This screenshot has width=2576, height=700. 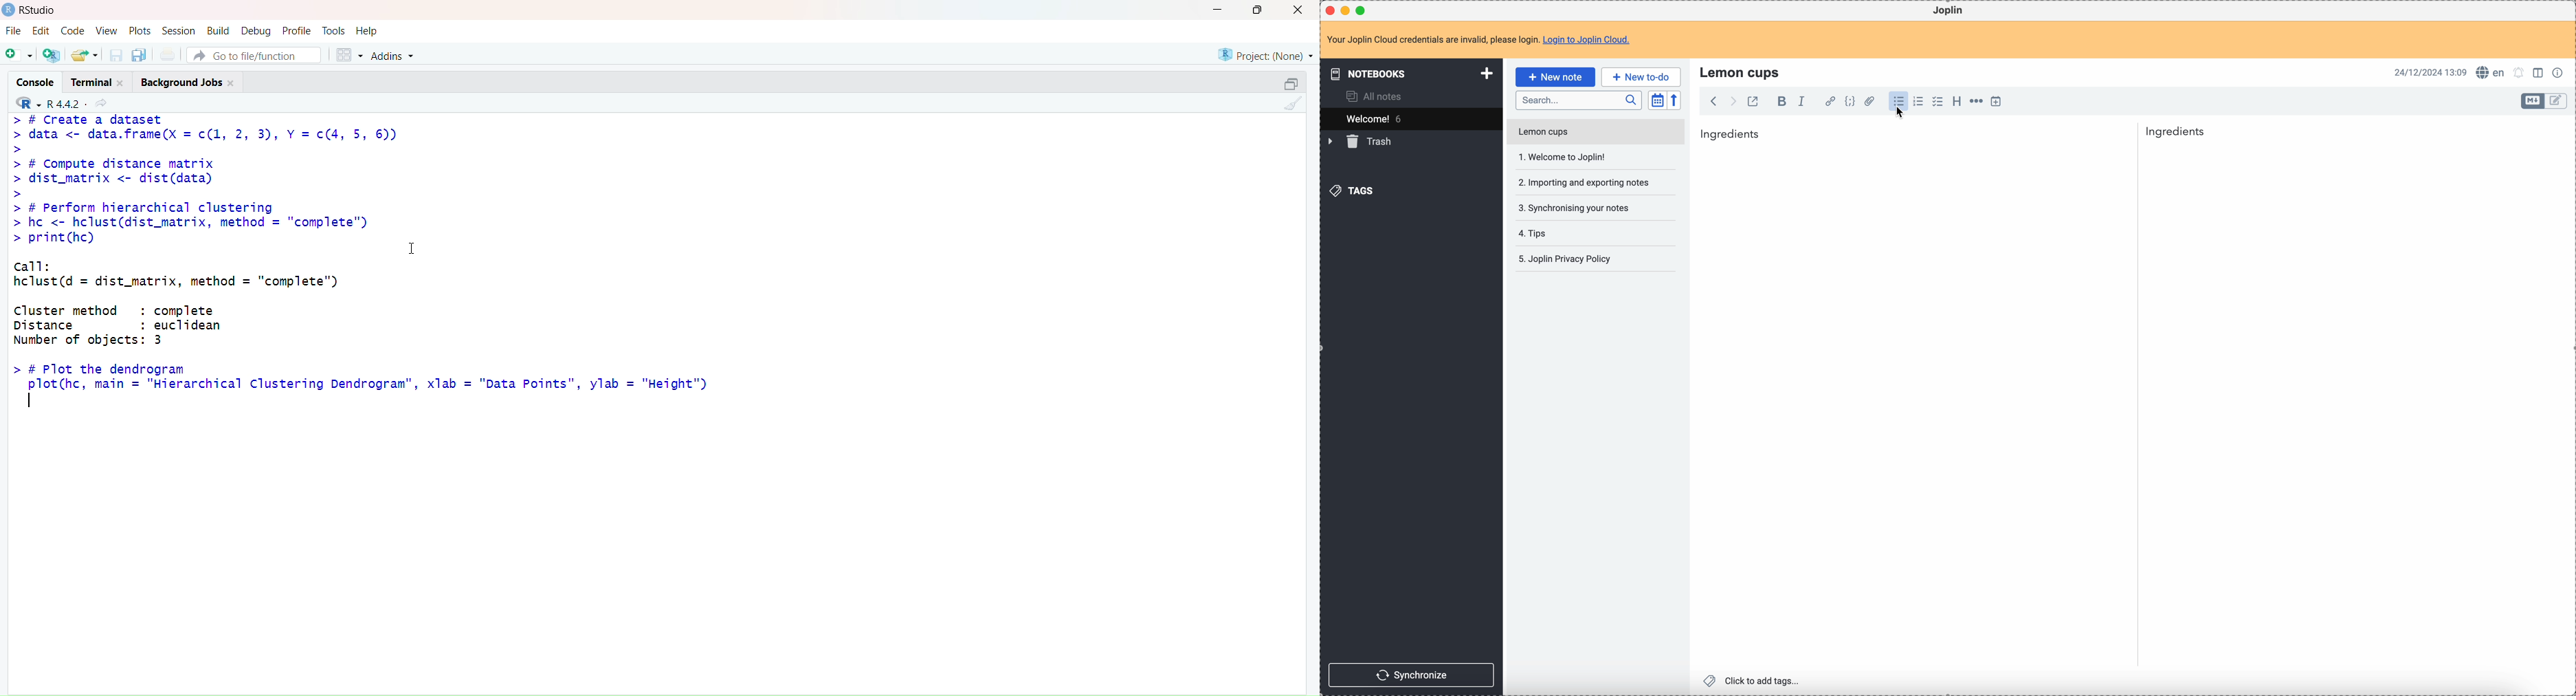 I want to click on all notes, so click(x=1377, y=95).